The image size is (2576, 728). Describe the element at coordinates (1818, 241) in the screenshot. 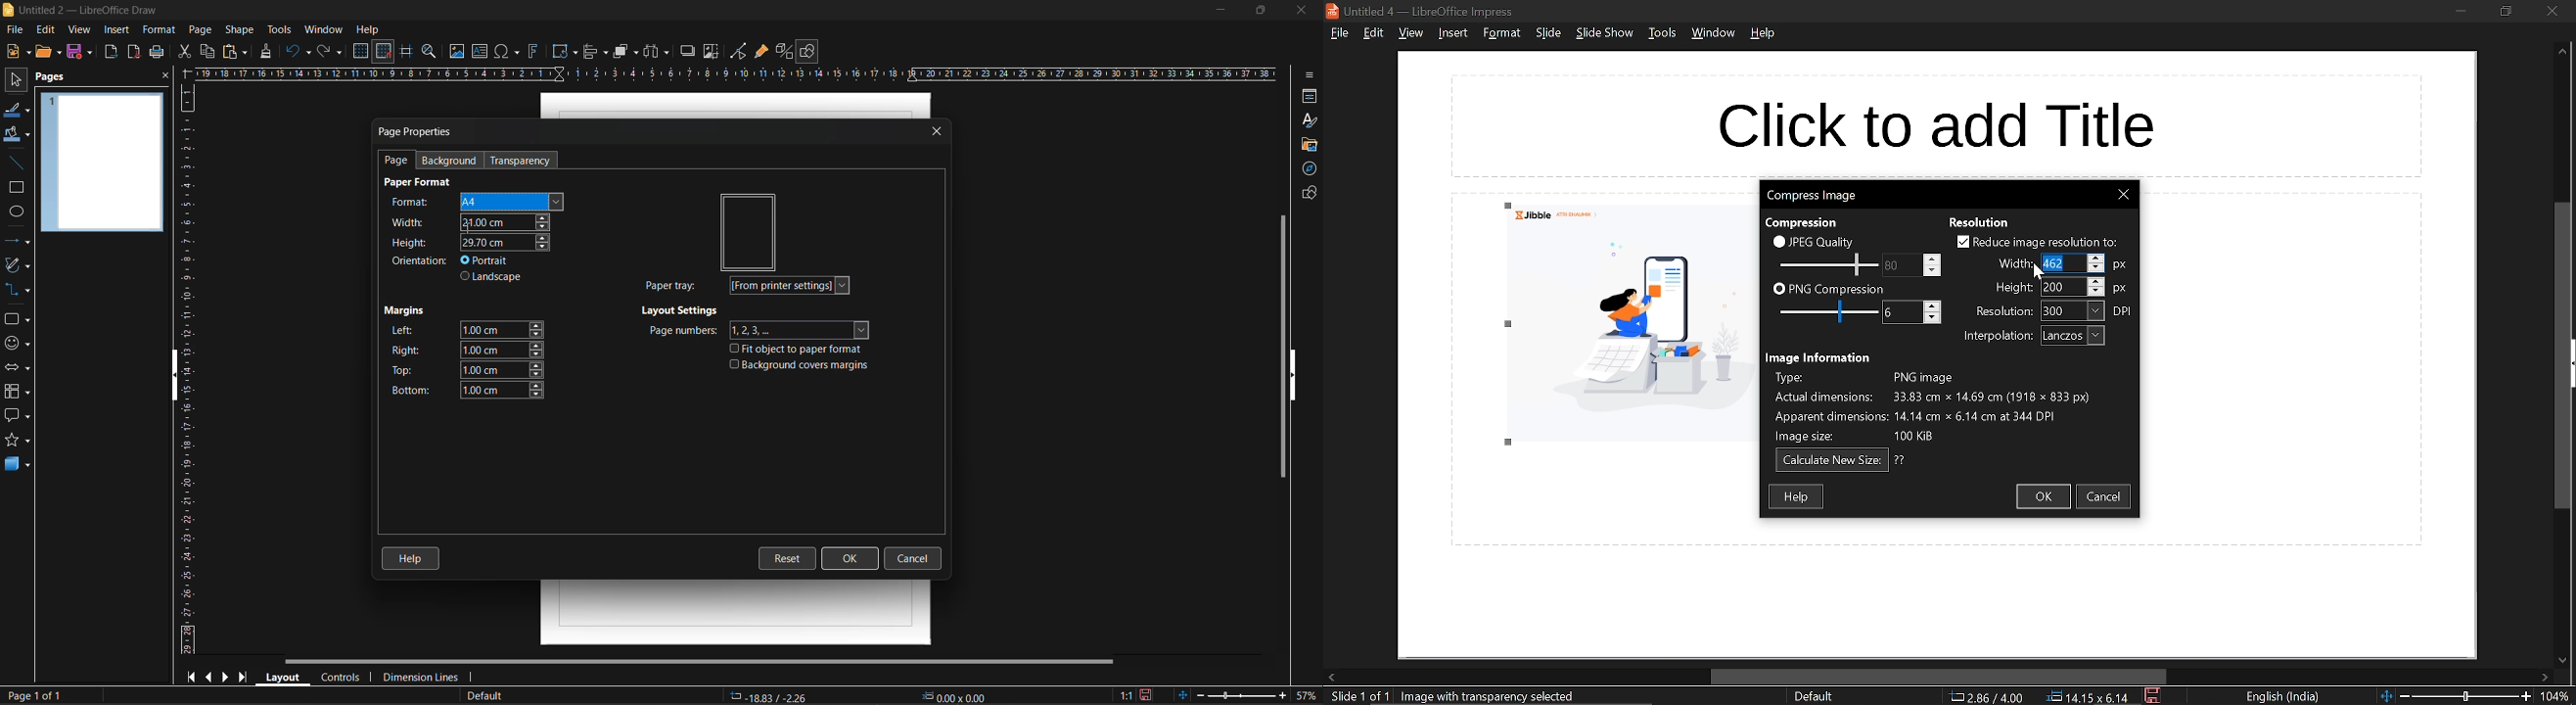

I see `JPEG quality` at that location.